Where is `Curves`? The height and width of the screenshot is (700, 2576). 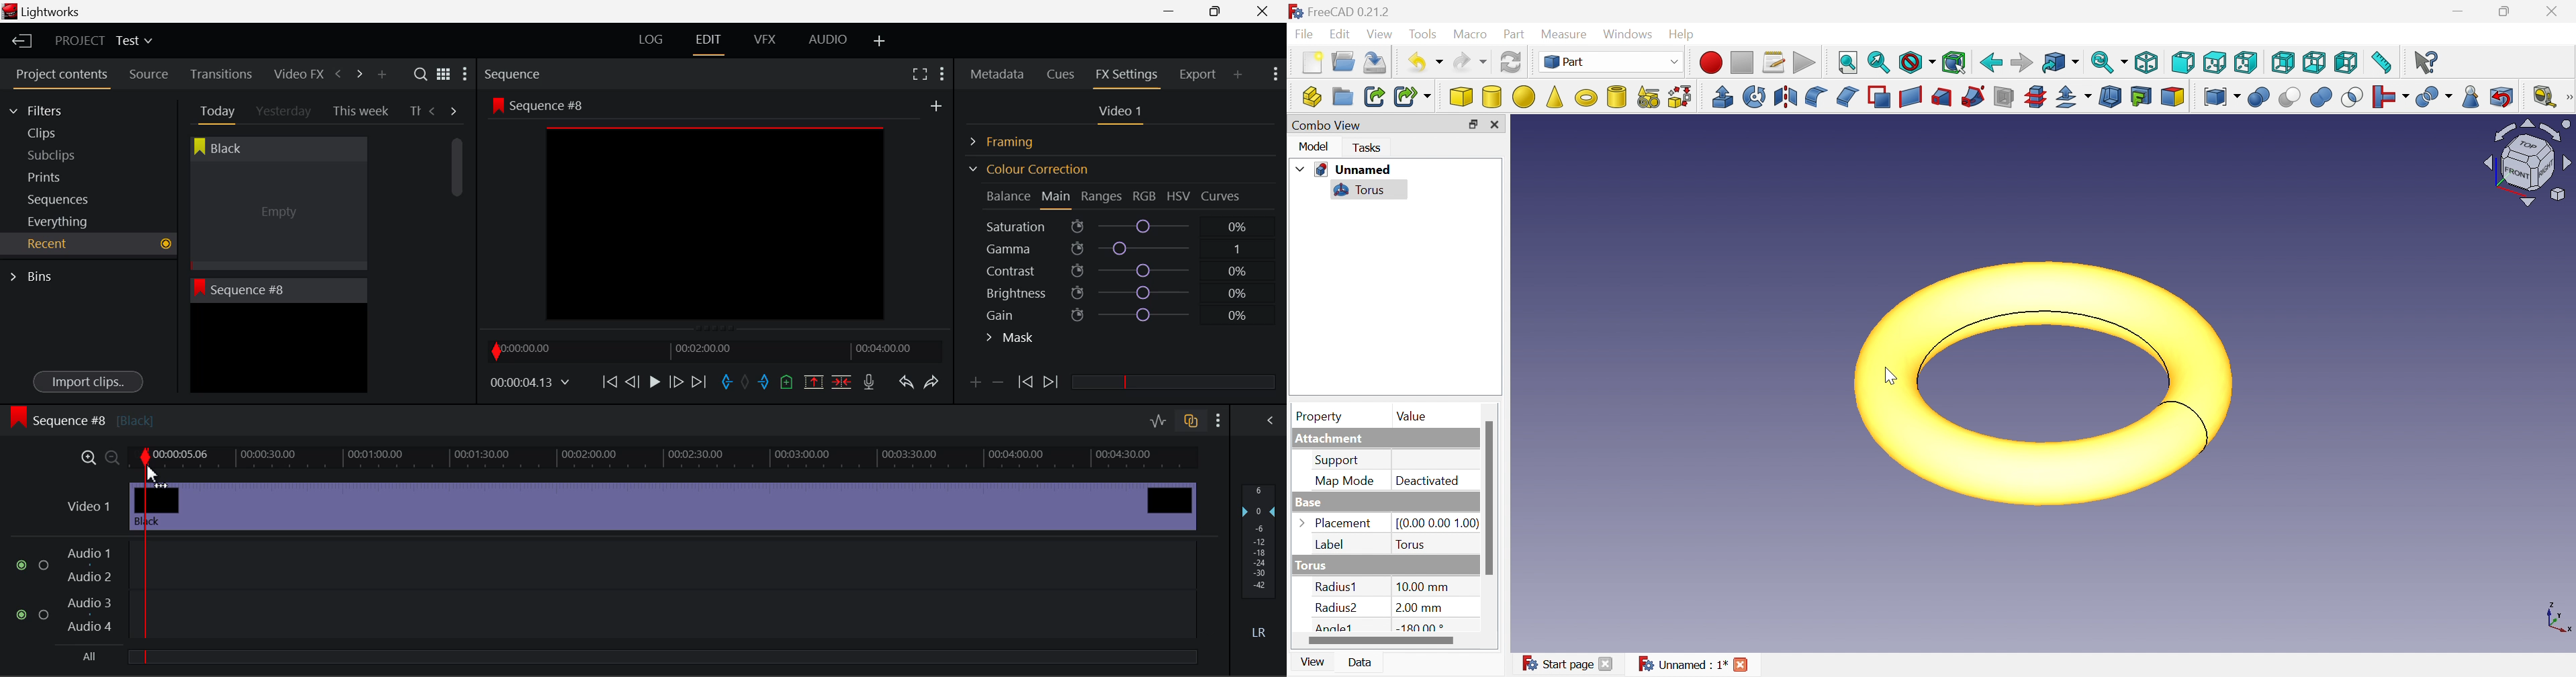
Curves is located at coordinates (1222, 196).